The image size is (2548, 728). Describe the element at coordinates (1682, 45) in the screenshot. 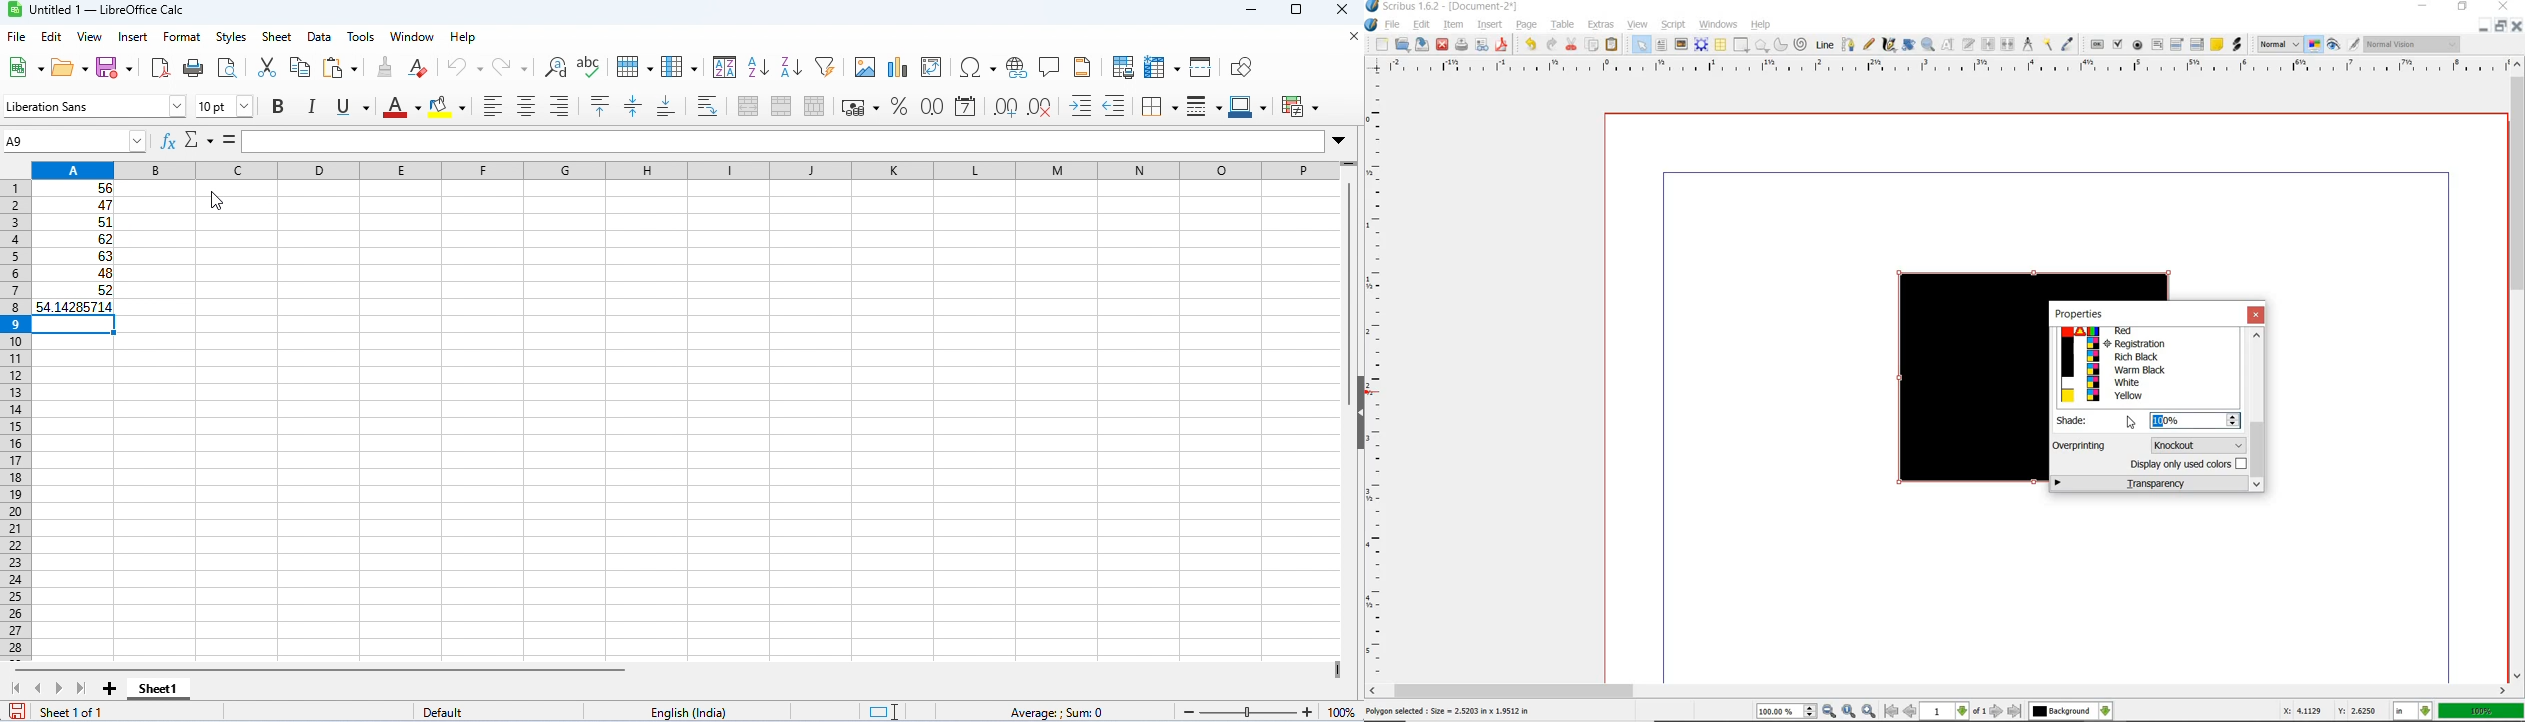

I see `image frame` at that location.